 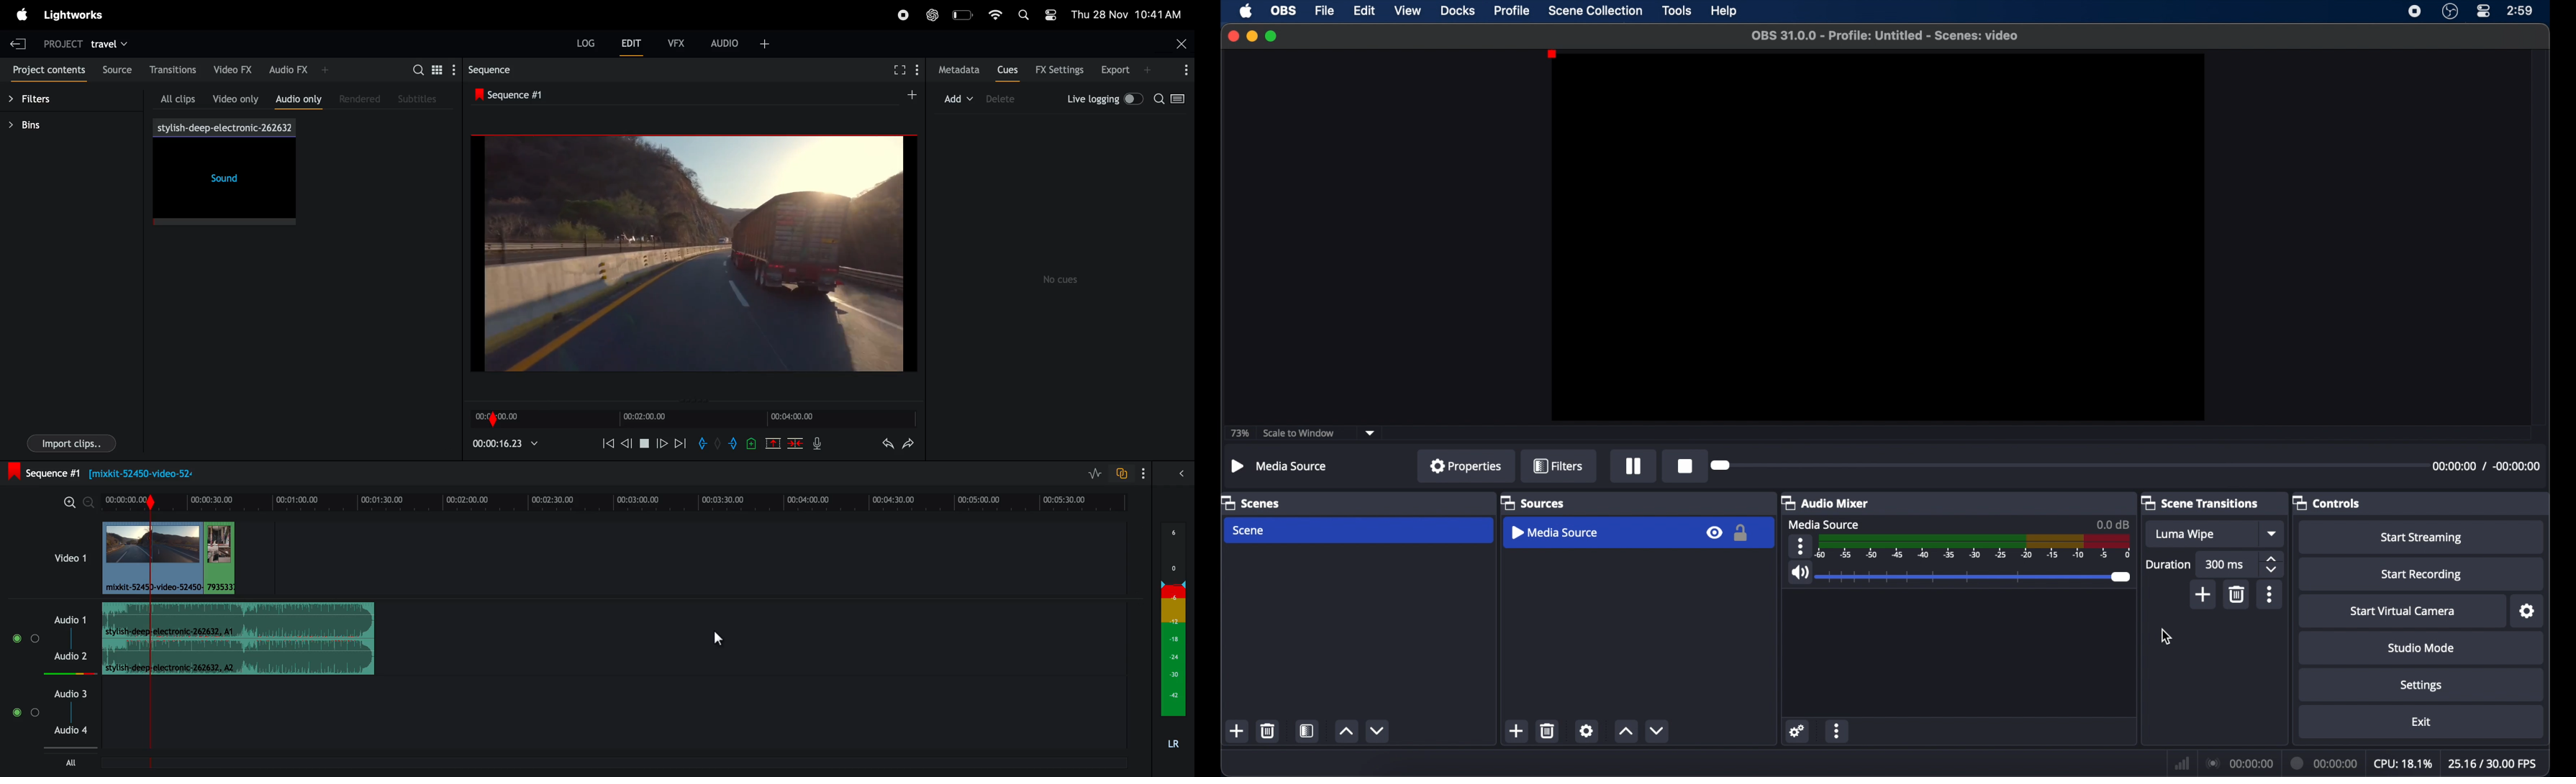 What do you see at coordinates (1554, 532) in the screenshot?
I see `media source` at bounding box center [1554, 532].